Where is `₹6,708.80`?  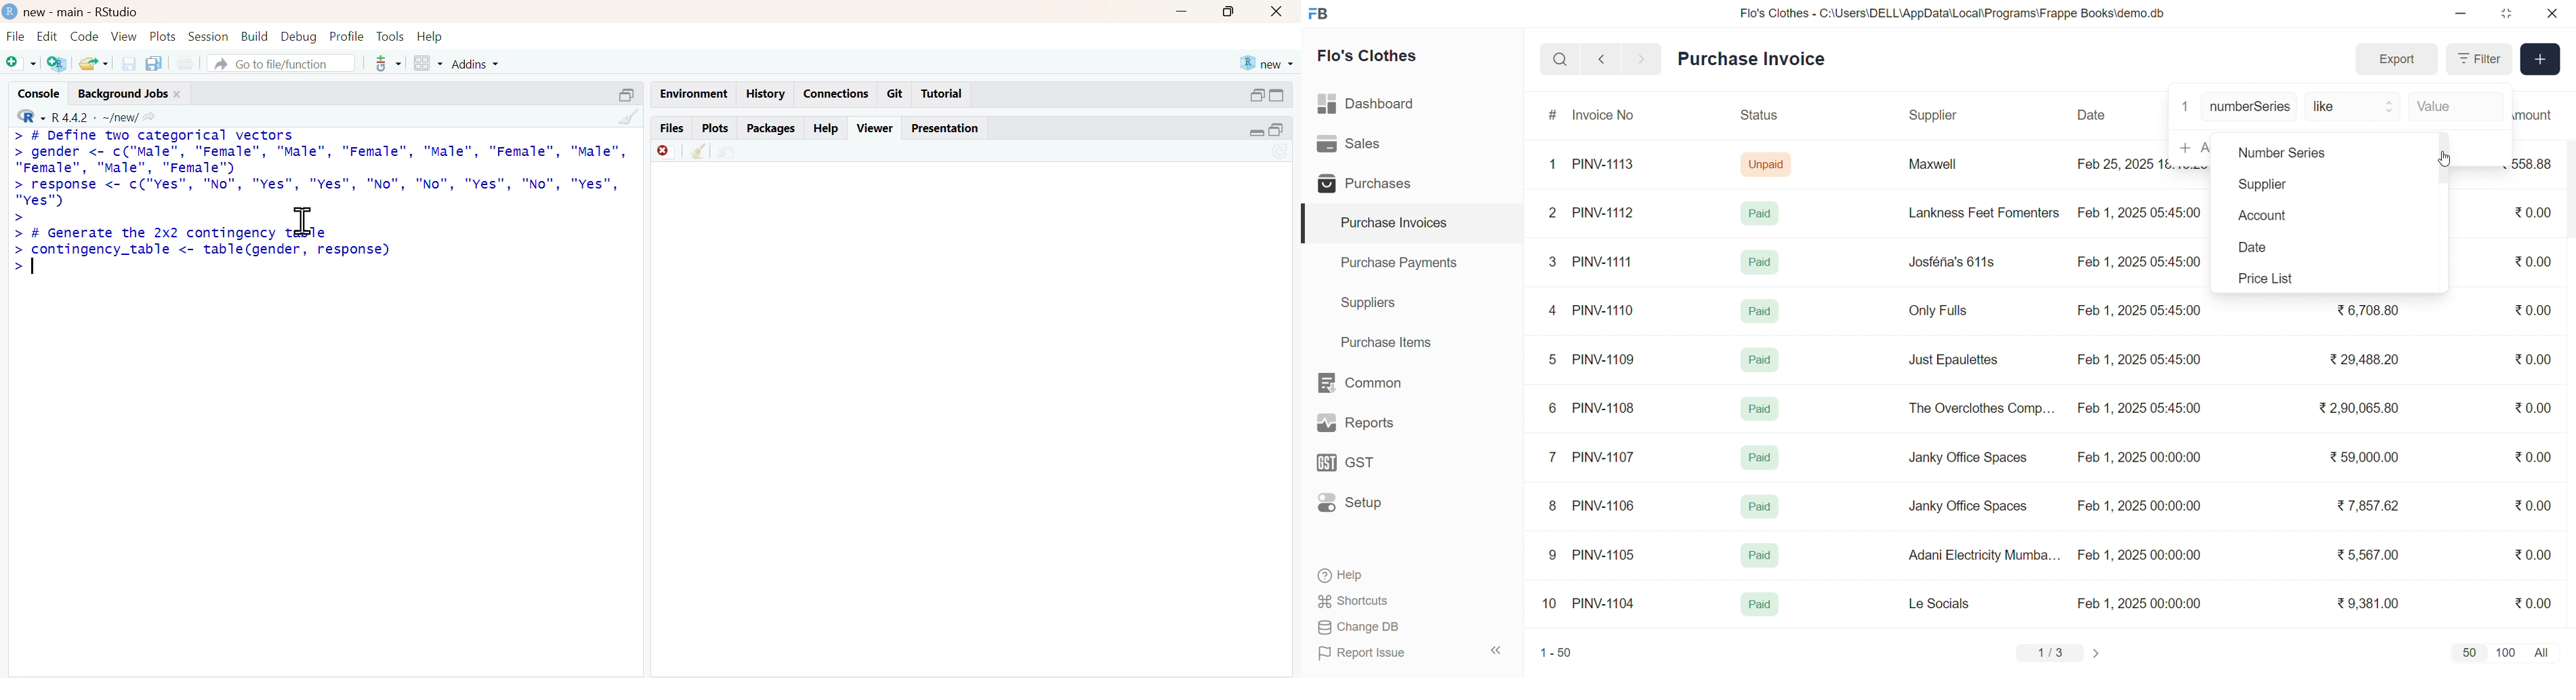 ₹6,708.80 is located at coordinates (2368, 308).